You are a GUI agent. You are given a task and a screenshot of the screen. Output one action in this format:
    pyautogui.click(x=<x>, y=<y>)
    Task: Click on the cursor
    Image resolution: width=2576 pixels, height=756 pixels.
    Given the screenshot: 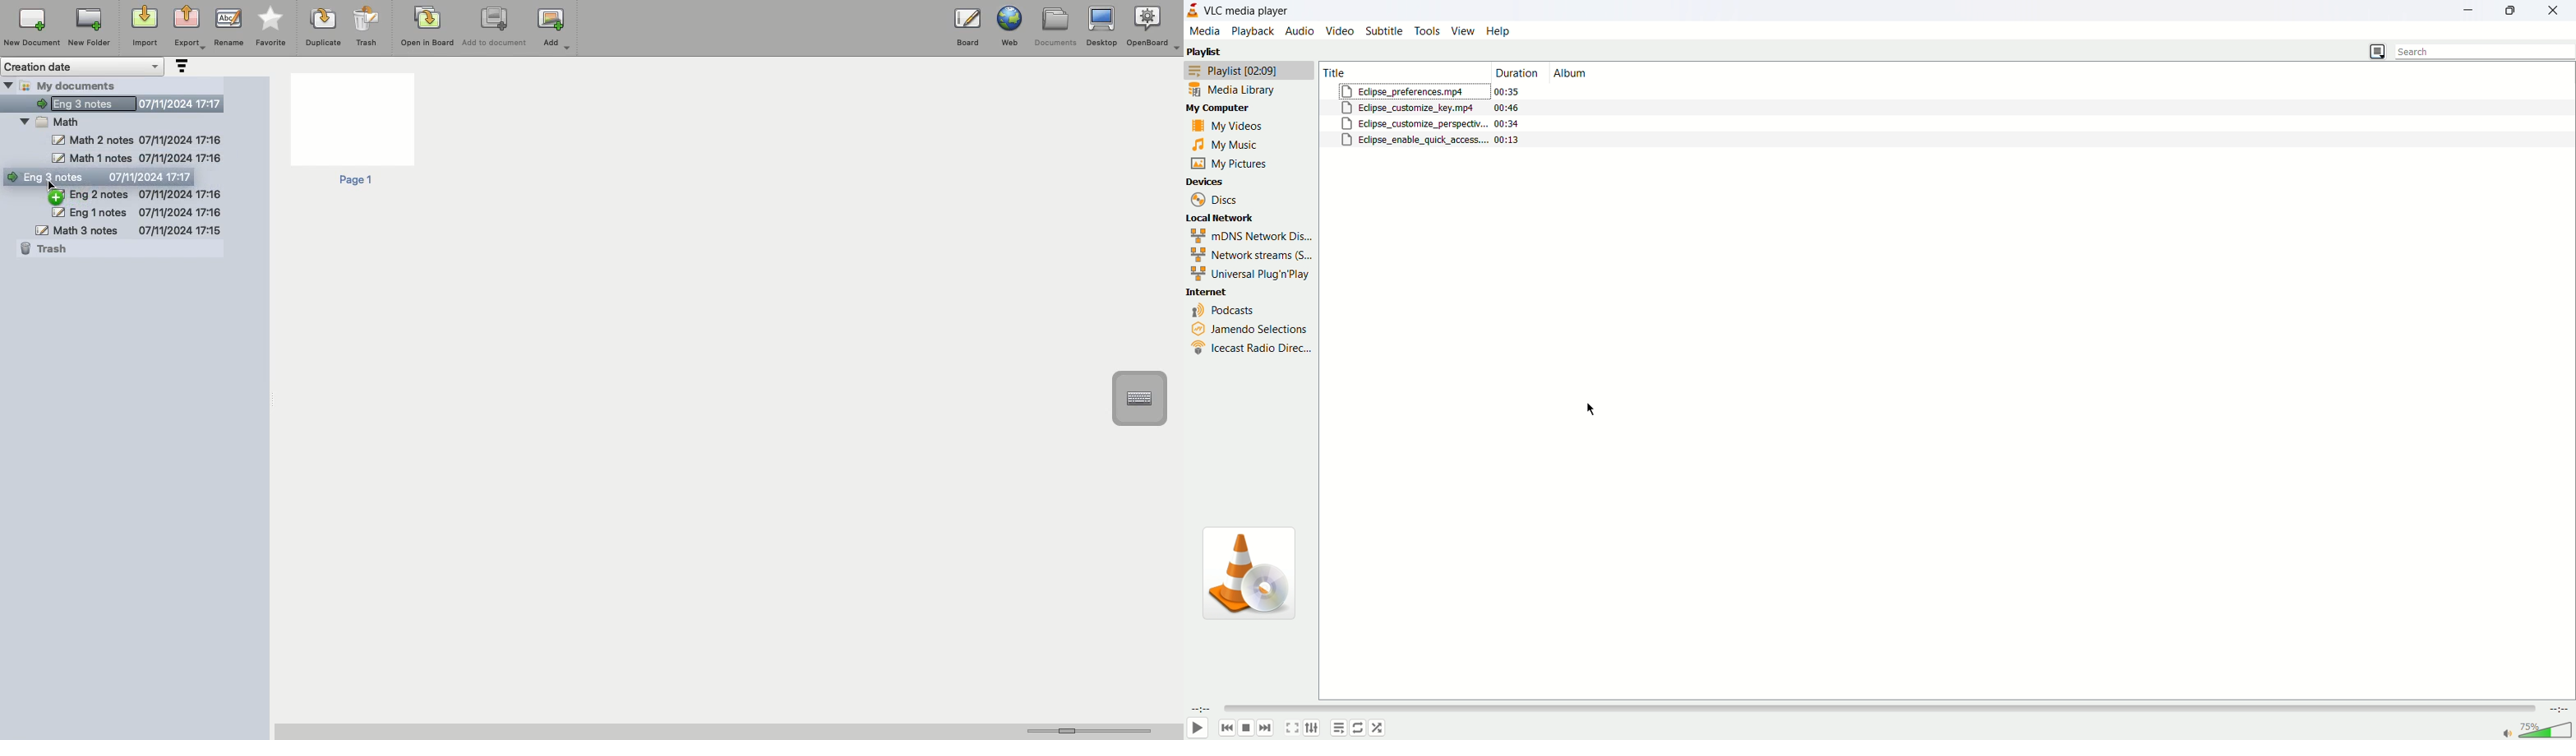 What is the action you would take?
    pyautogui.click(x=1591, y=409)
    